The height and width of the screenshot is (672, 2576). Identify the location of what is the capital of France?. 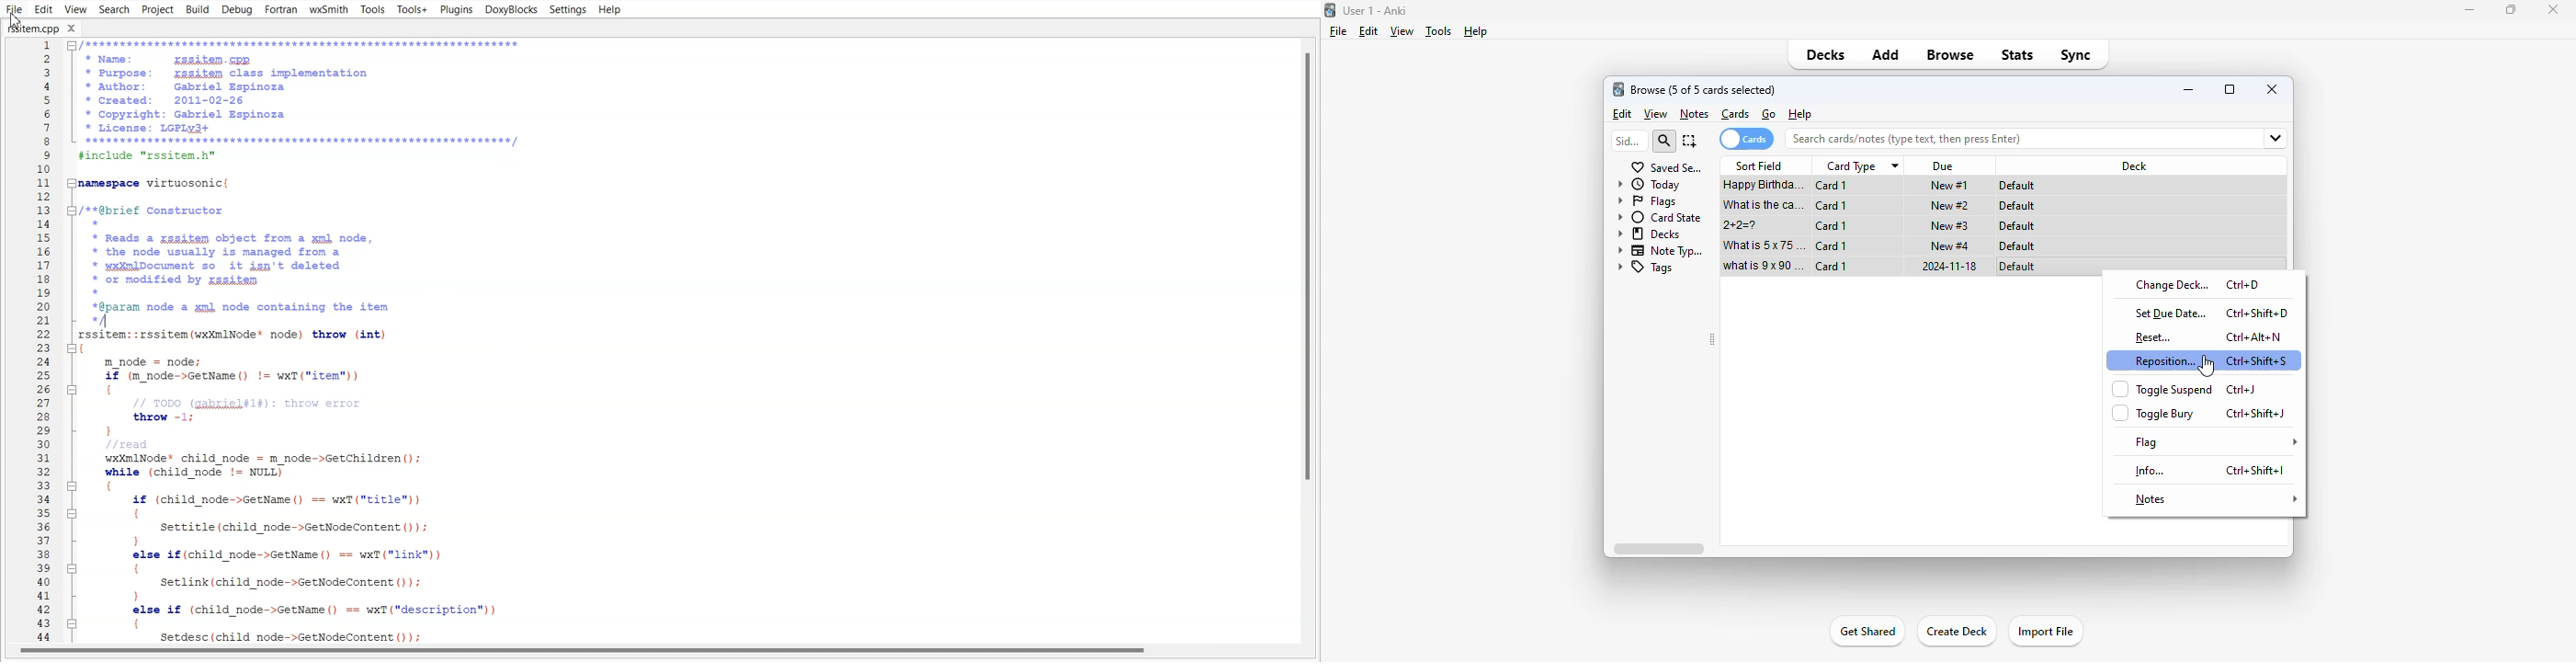
(1763, 205).